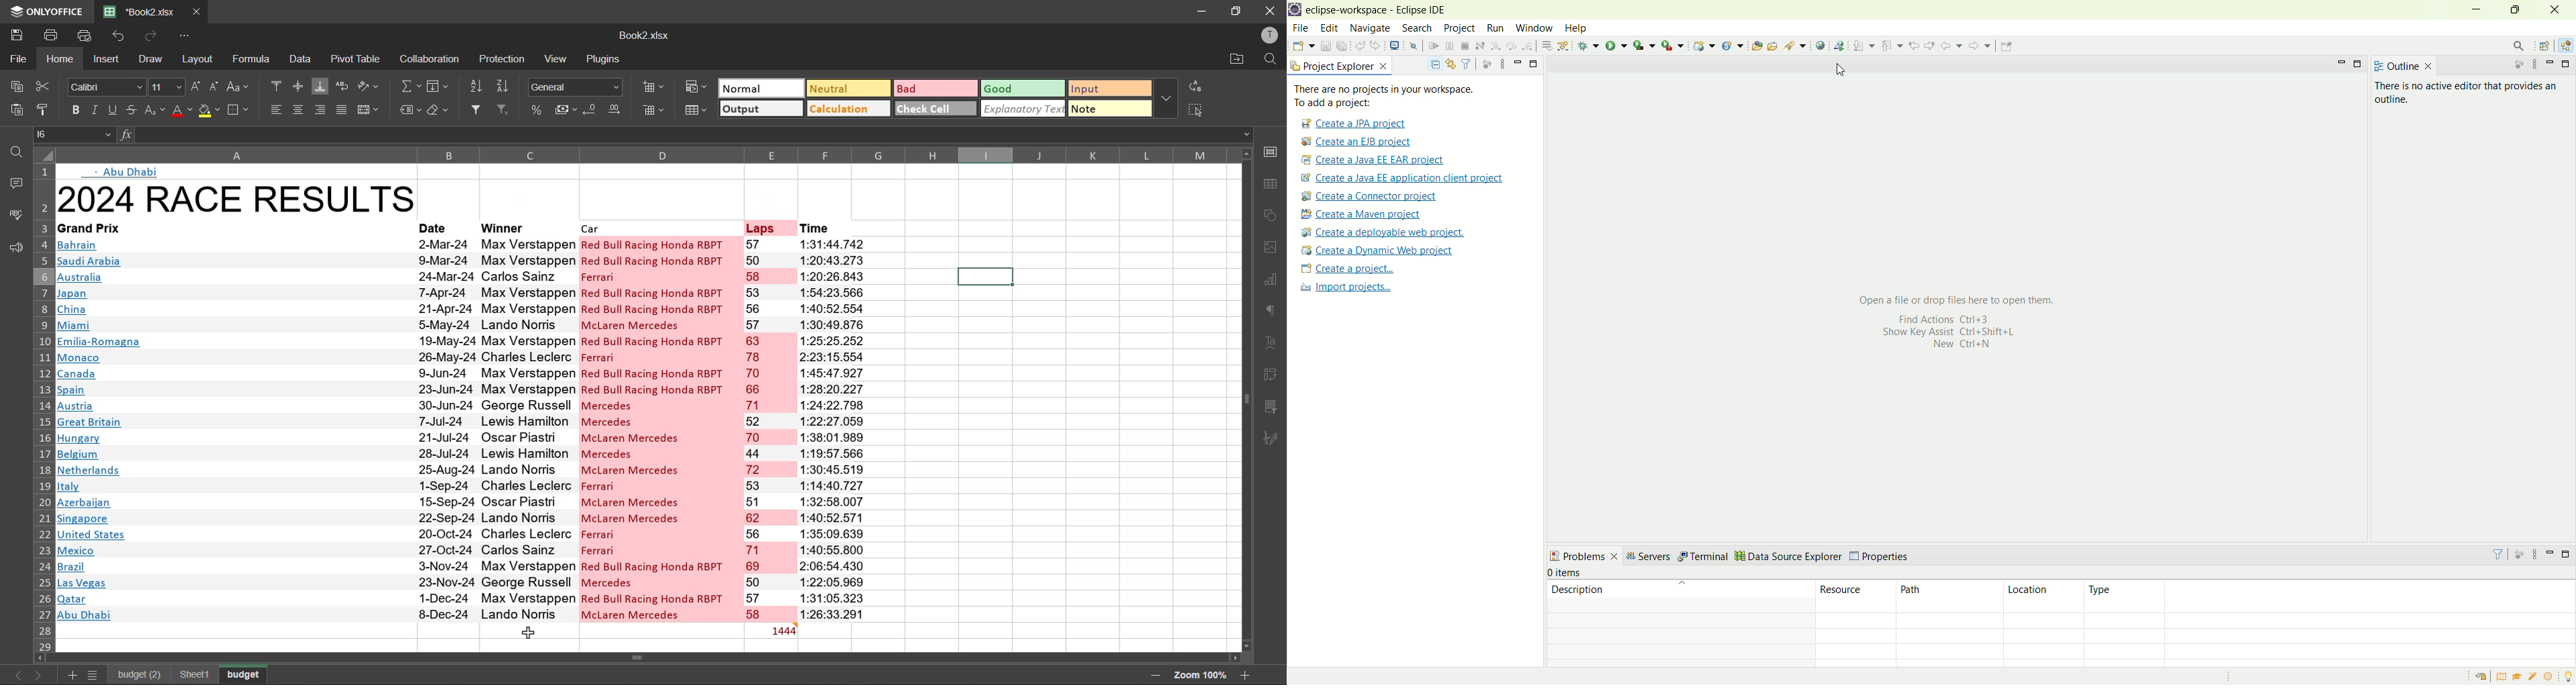 This screenshot has width=2576, height=700. What do you see at coordinates (479, 111) in the screenshot?
I see `filter` at bounding box center [479, 111].